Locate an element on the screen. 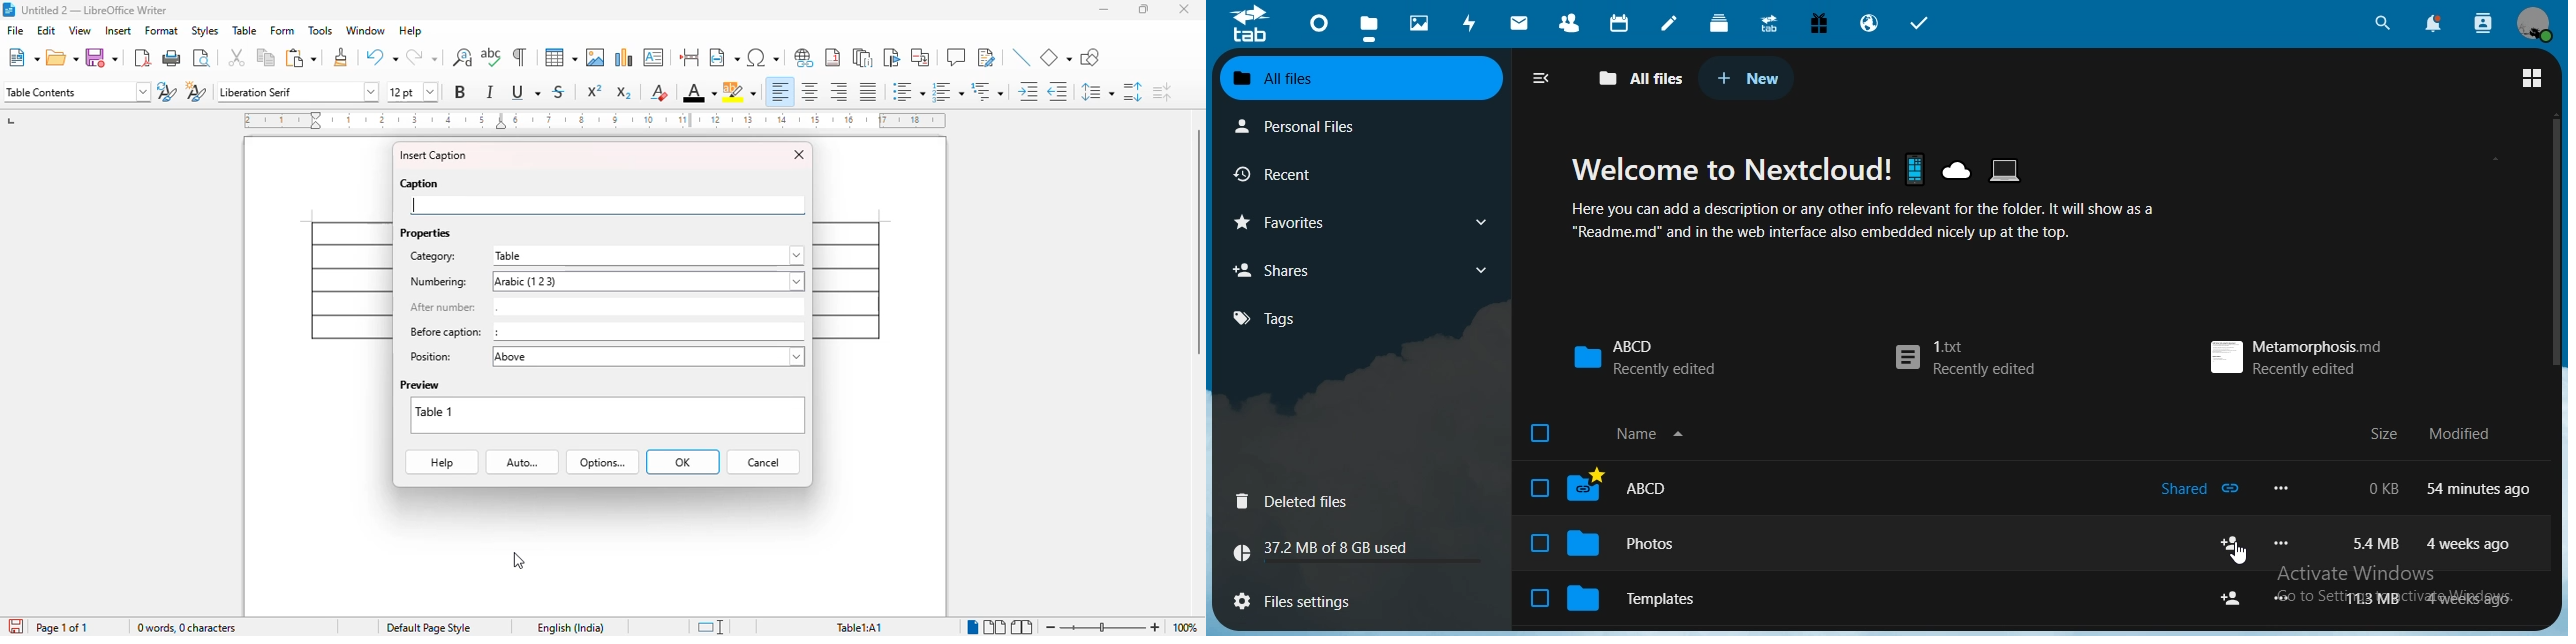  align right is located at coordinates (837, 91).